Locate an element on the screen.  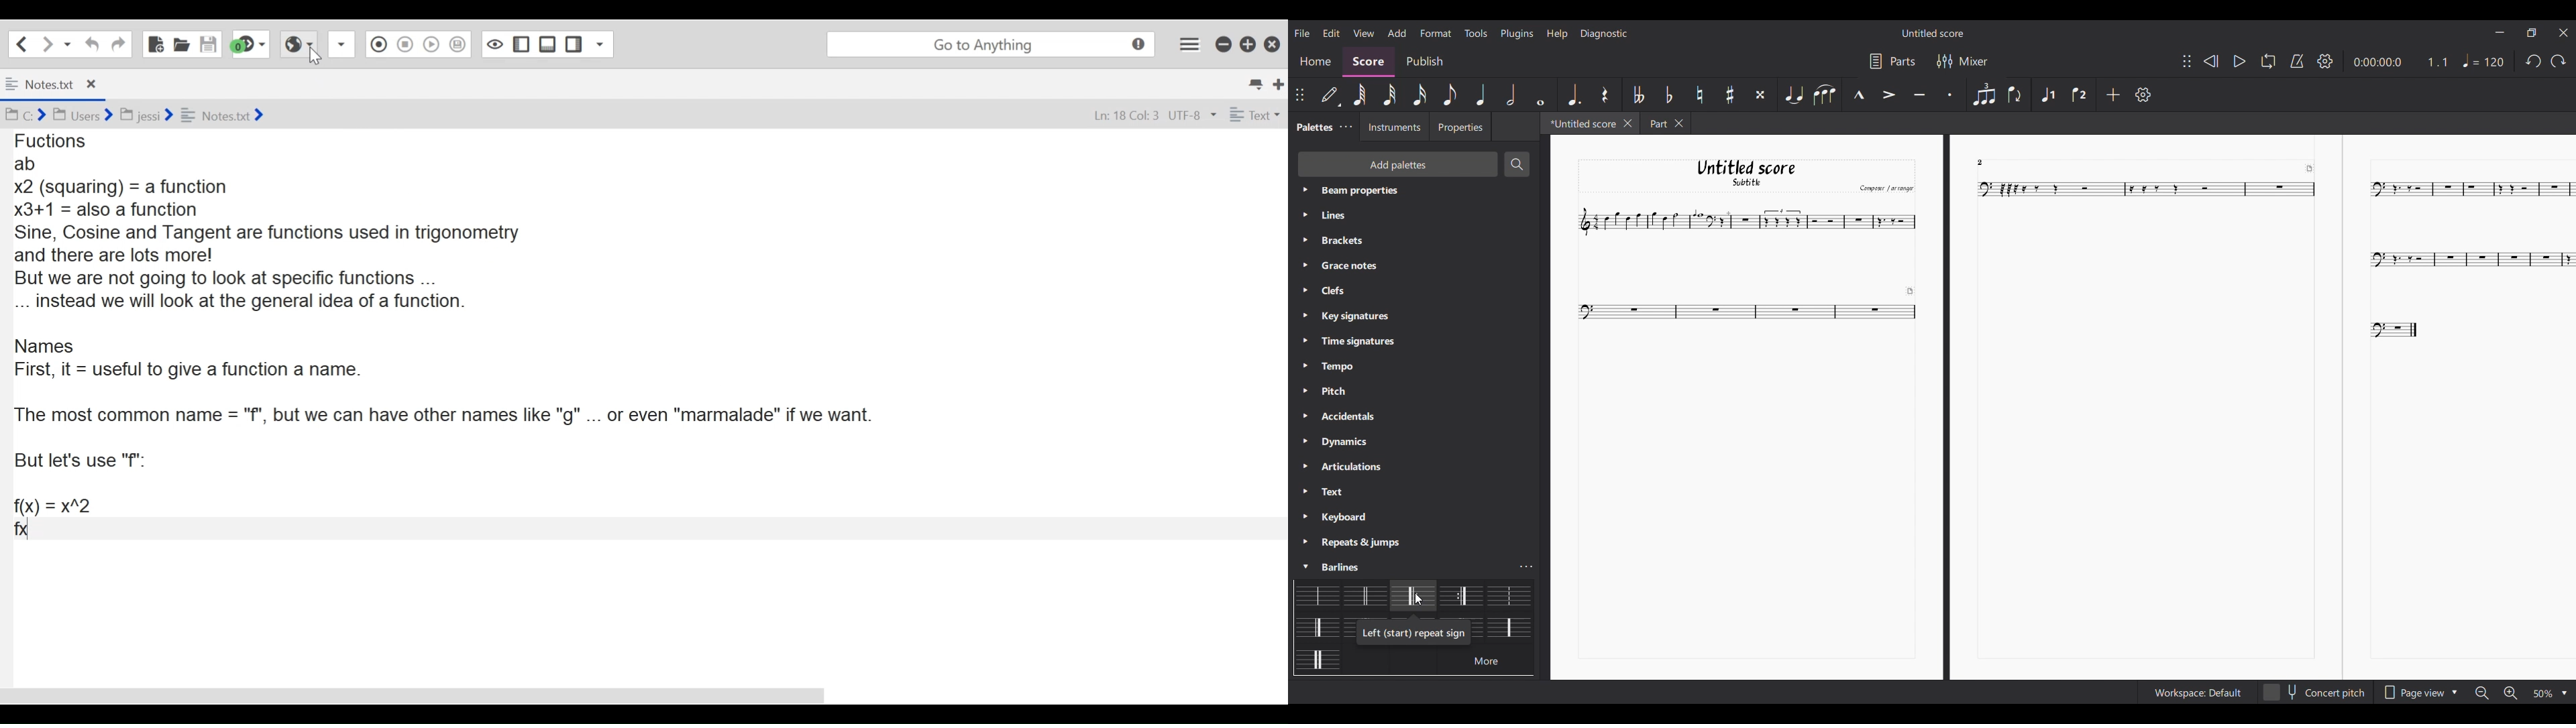
Palette settings is located at coordinates (1365, 542).